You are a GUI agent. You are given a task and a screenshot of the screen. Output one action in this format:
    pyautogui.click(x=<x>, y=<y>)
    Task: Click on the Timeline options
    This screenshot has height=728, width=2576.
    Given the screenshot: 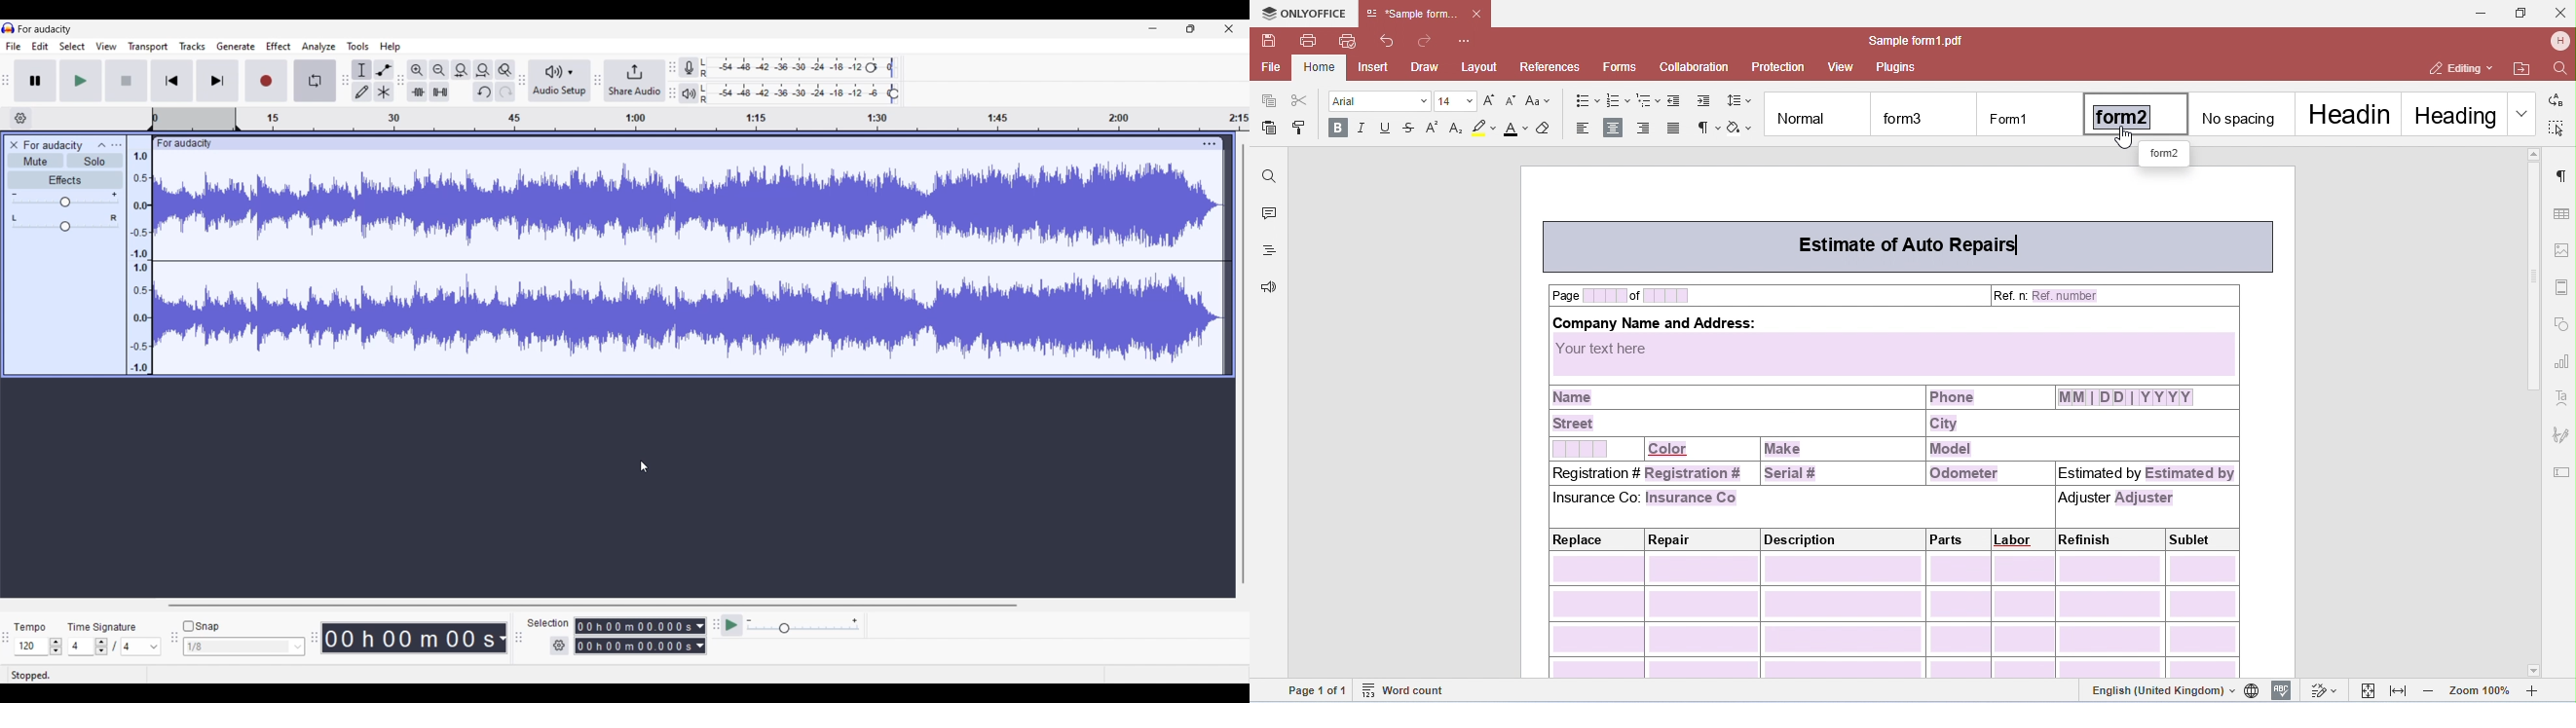 What is the action you would take?
    pyautogui.click(x=21, y=118)
    